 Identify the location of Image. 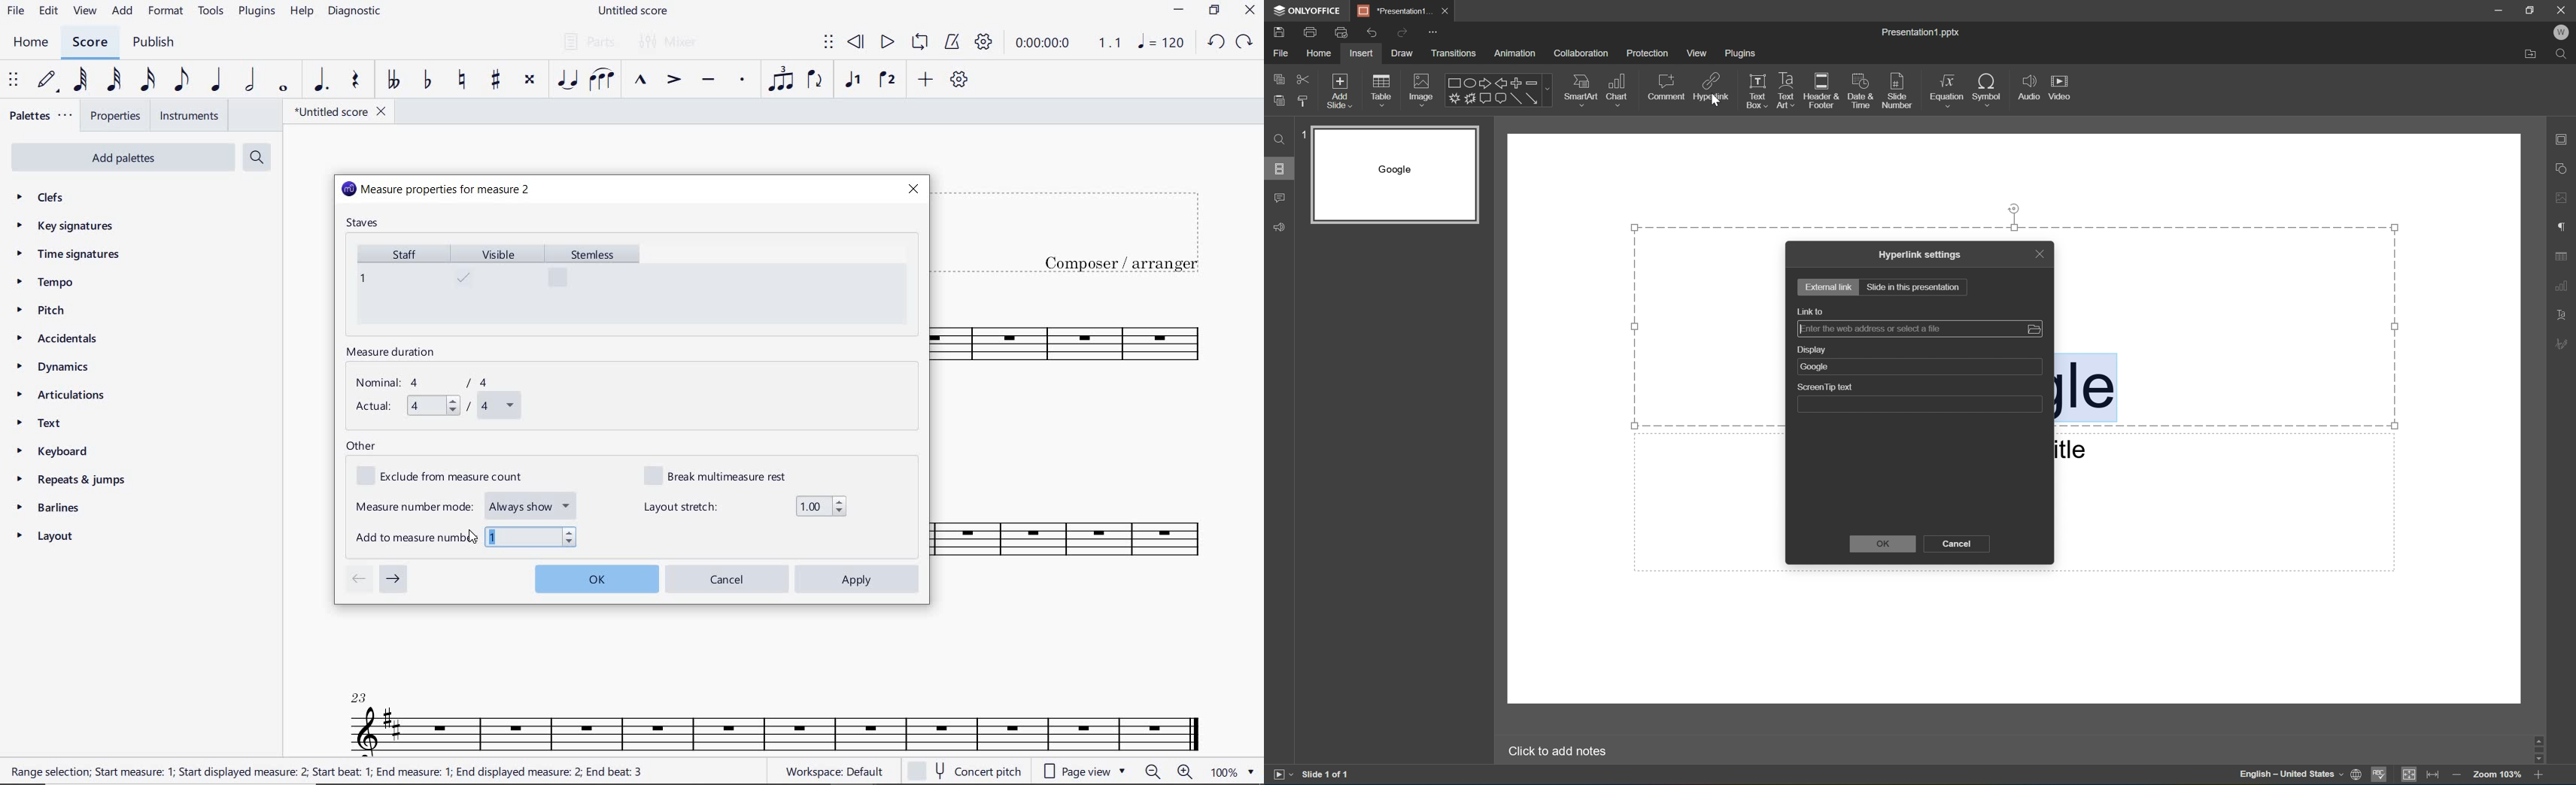
(1422, 90).